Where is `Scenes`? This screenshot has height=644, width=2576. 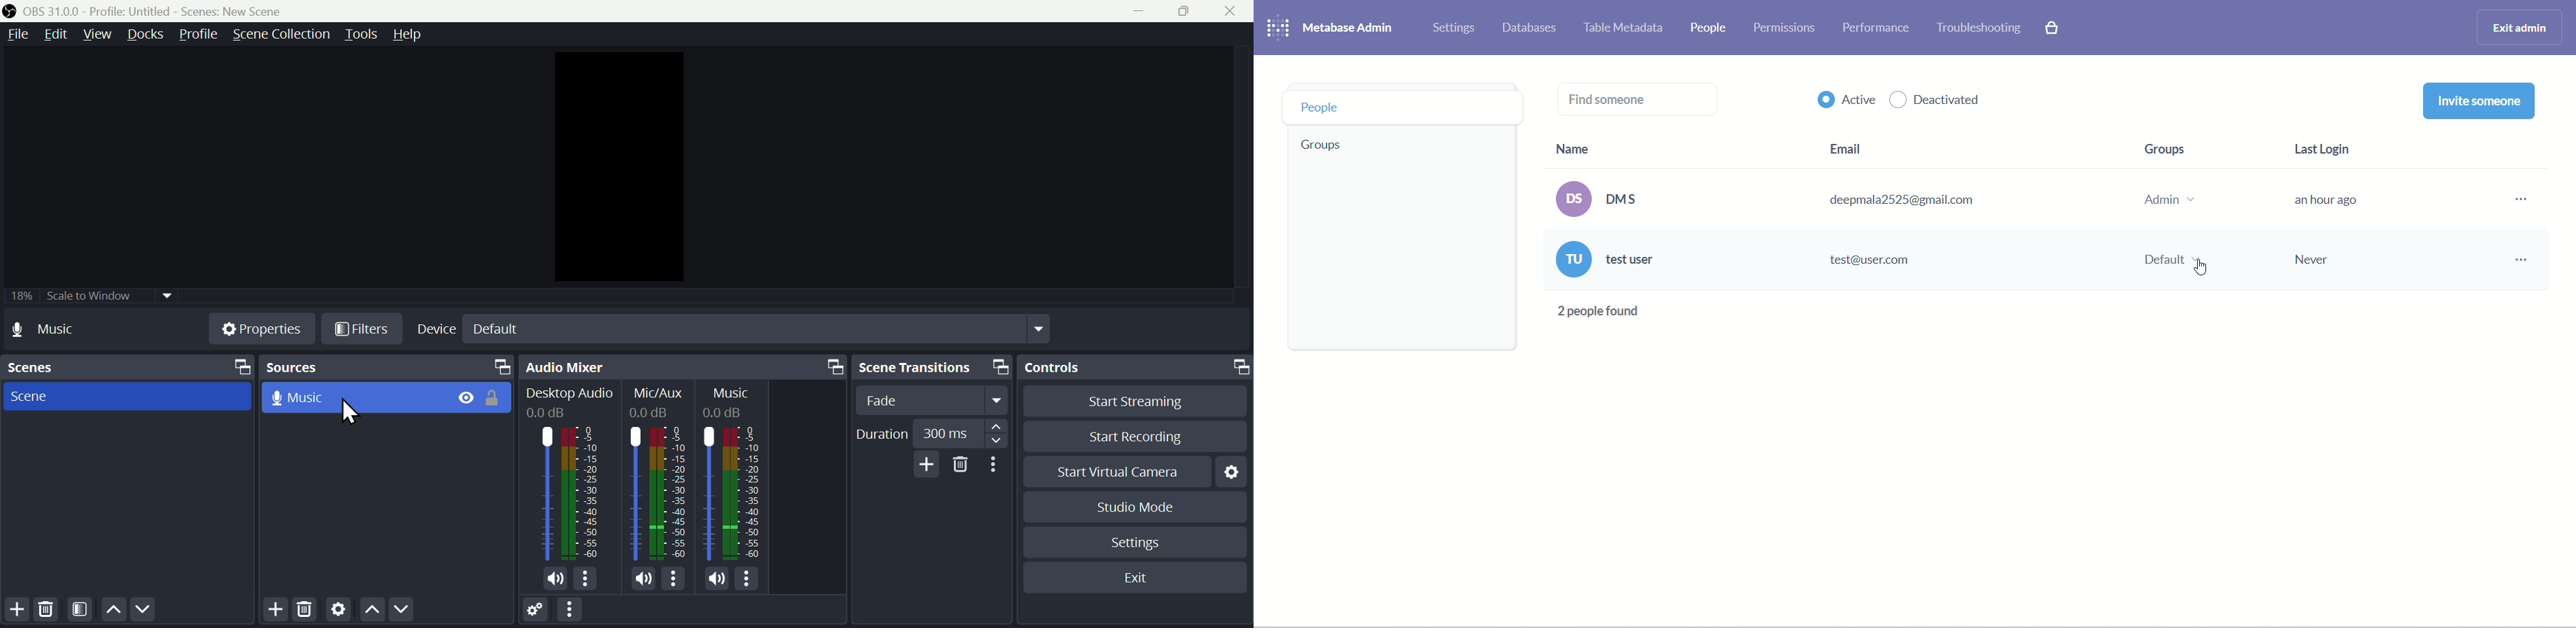
Scenes is located at coordinates (126, 365).